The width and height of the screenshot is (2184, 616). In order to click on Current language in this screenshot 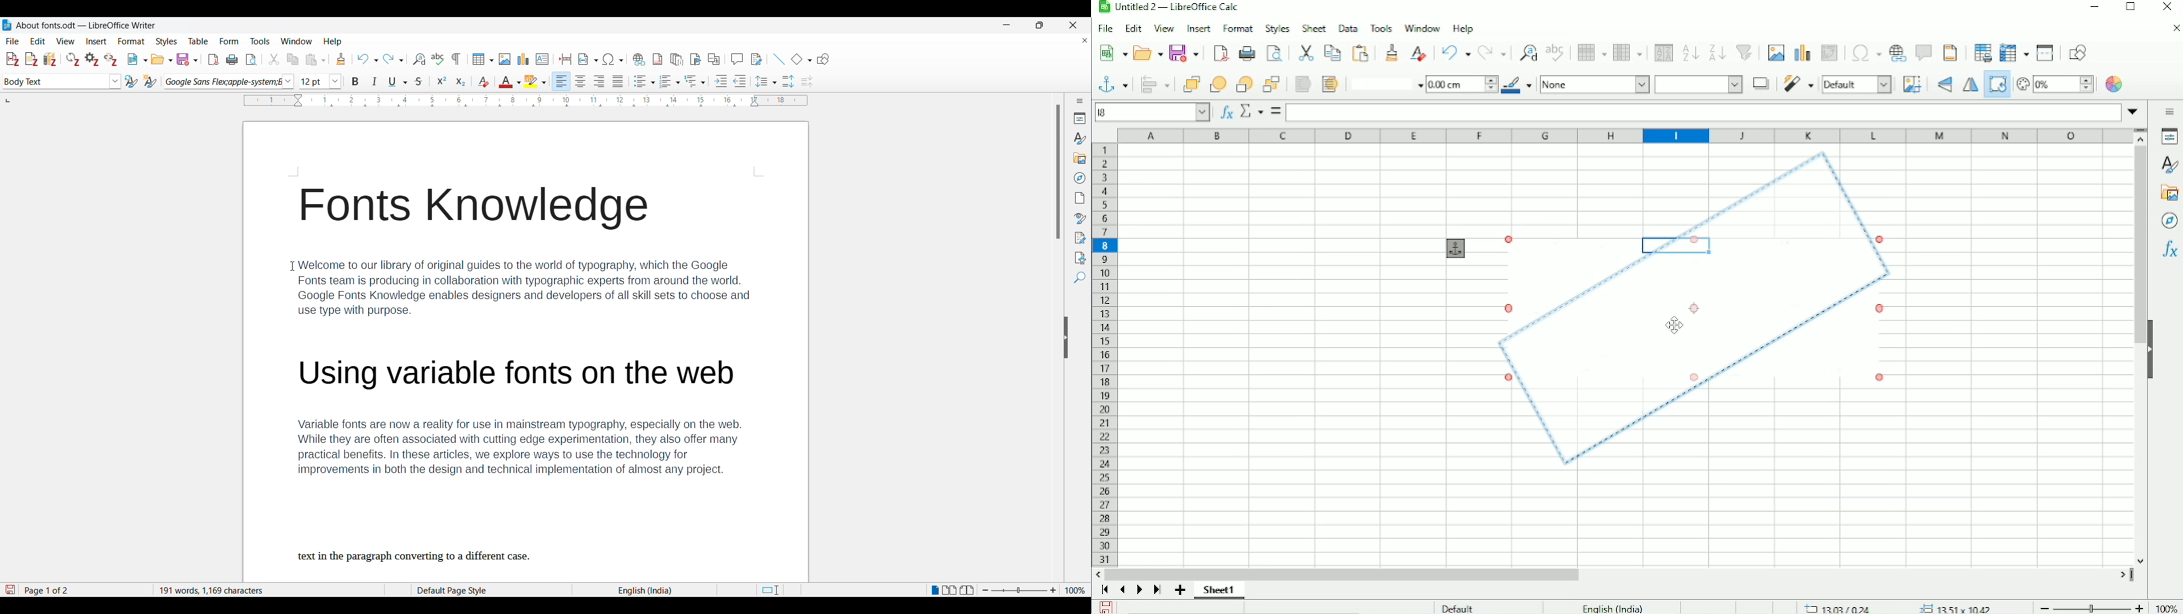, I will do `click(647, 590)`.